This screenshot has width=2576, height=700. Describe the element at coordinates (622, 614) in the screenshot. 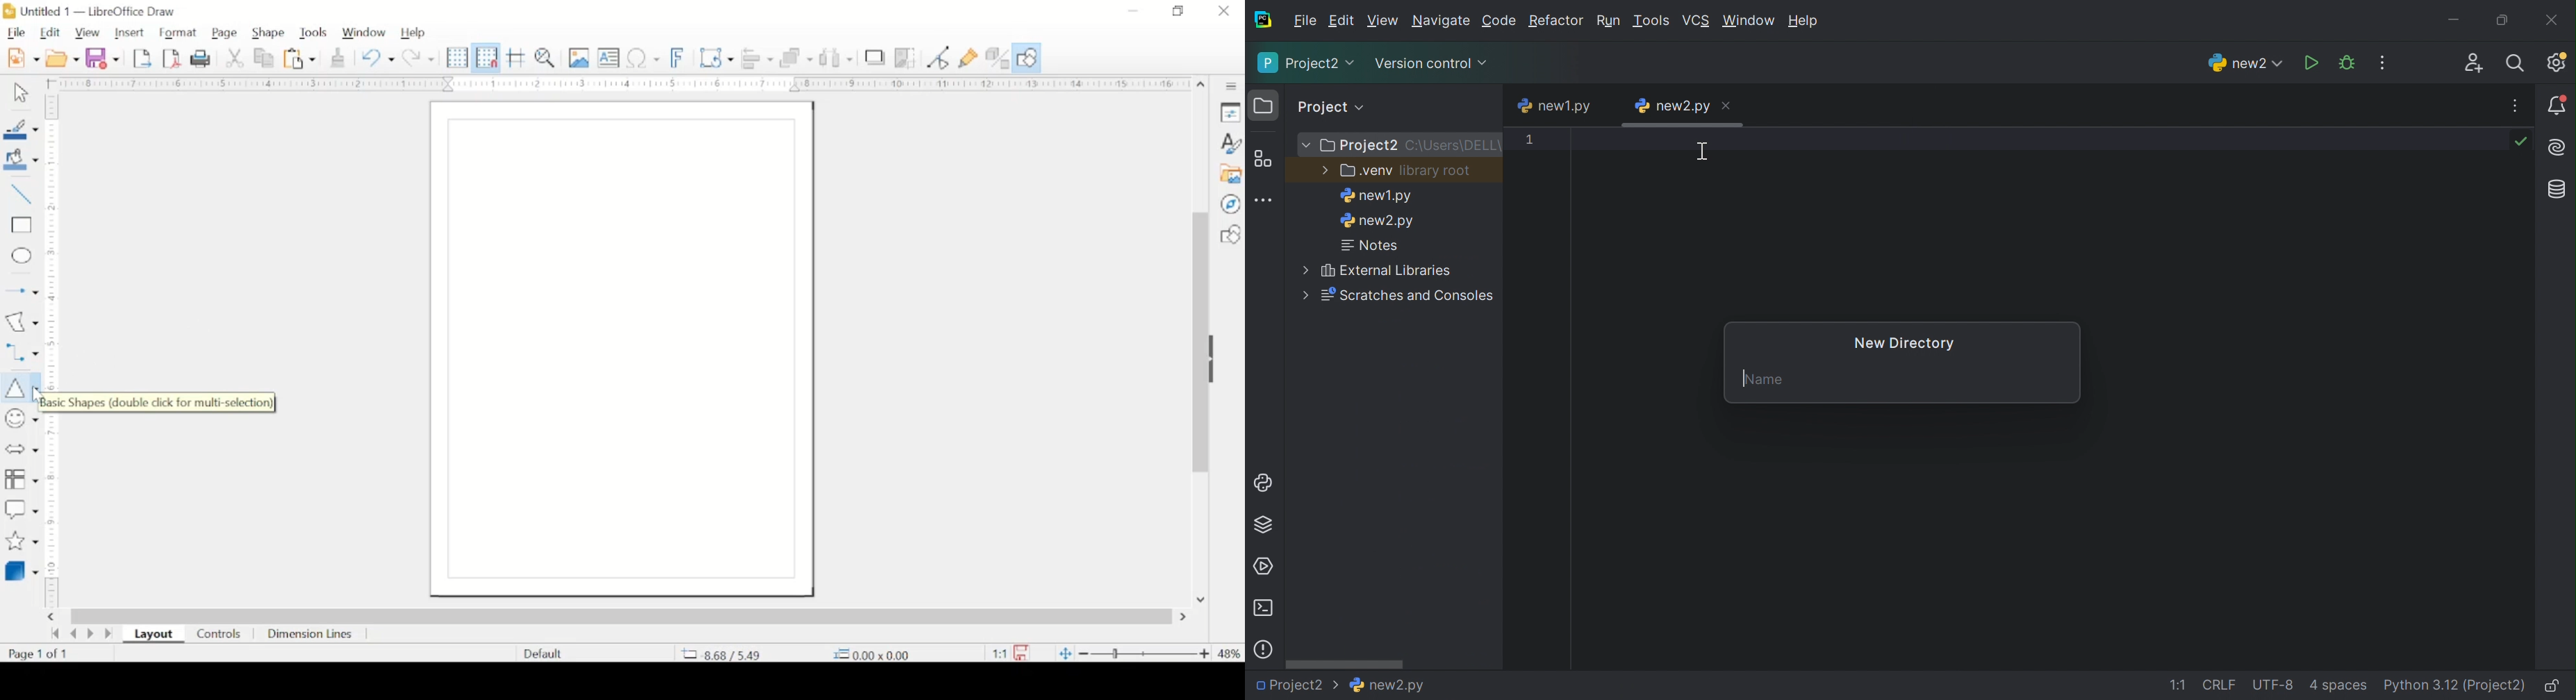

I see `scroll box` at that location.